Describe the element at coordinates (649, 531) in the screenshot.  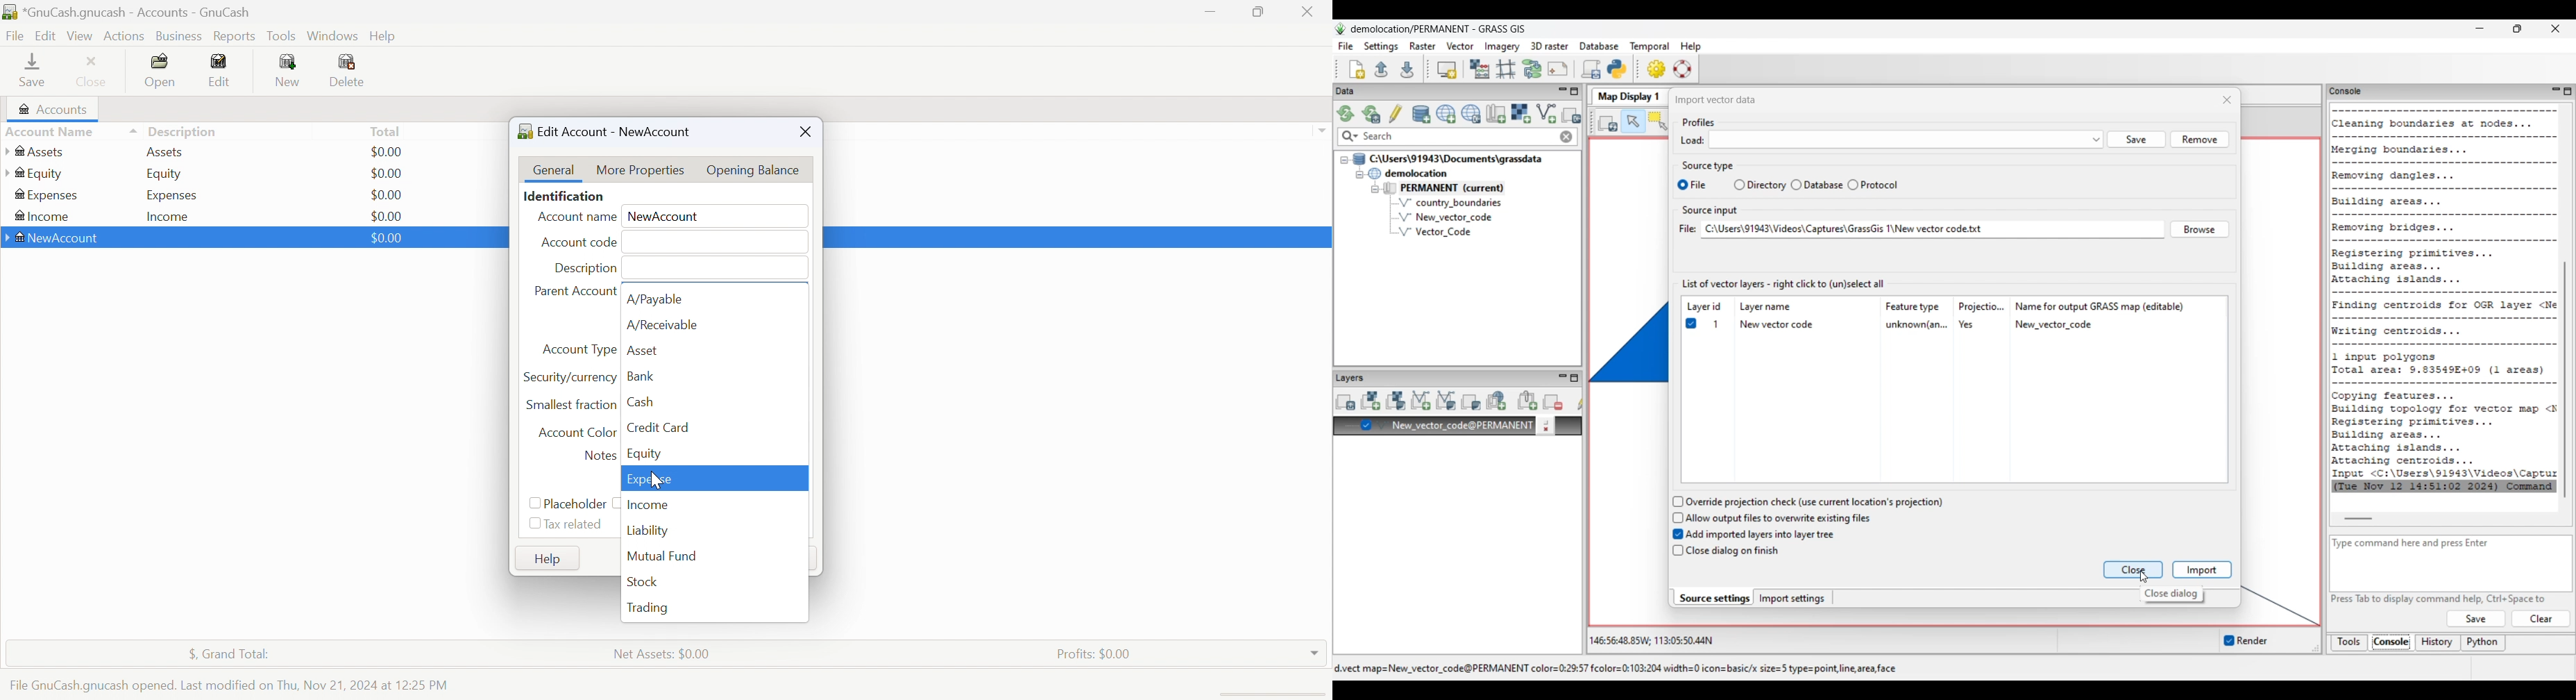
I see `Liability` at that location.